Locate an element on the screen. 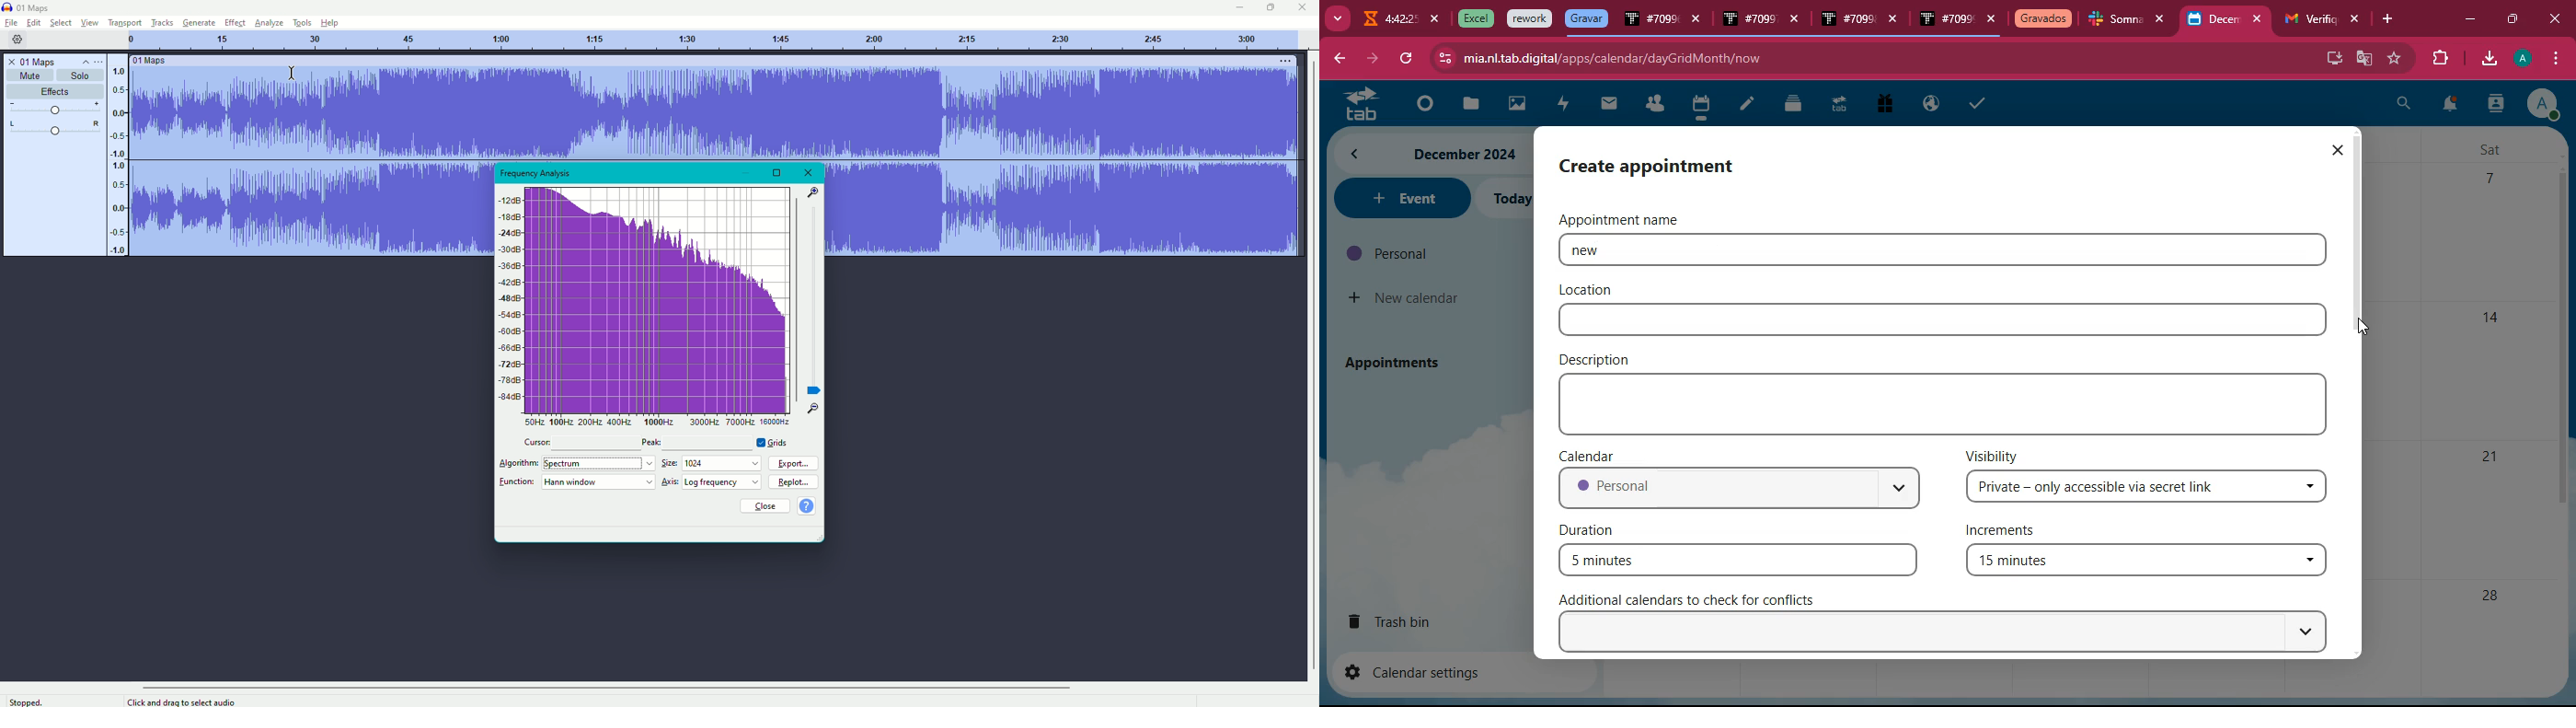 The width and height of the screenshot is (2576, 728). Axis - Log frequency is located at coordinates (713, 482).